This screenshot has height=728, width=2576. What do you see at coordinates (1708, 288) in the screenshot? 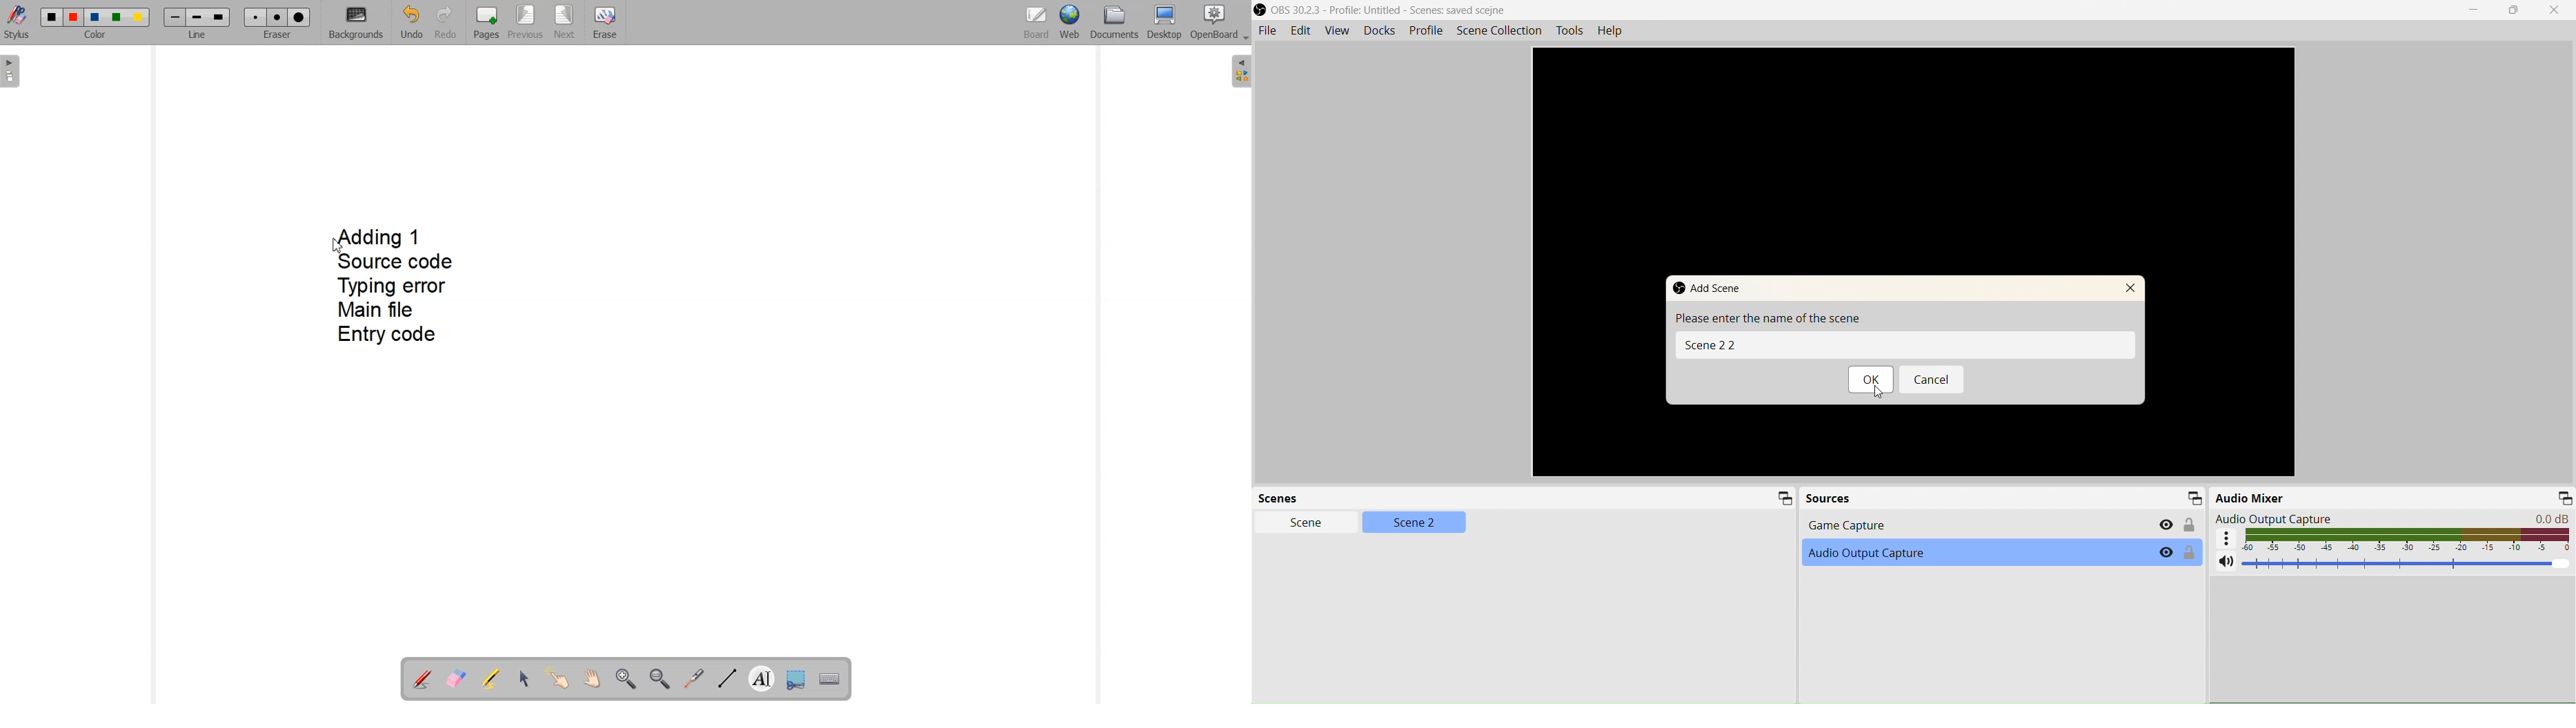
I see `© Add Scene` at bounding box center [1708, 288].